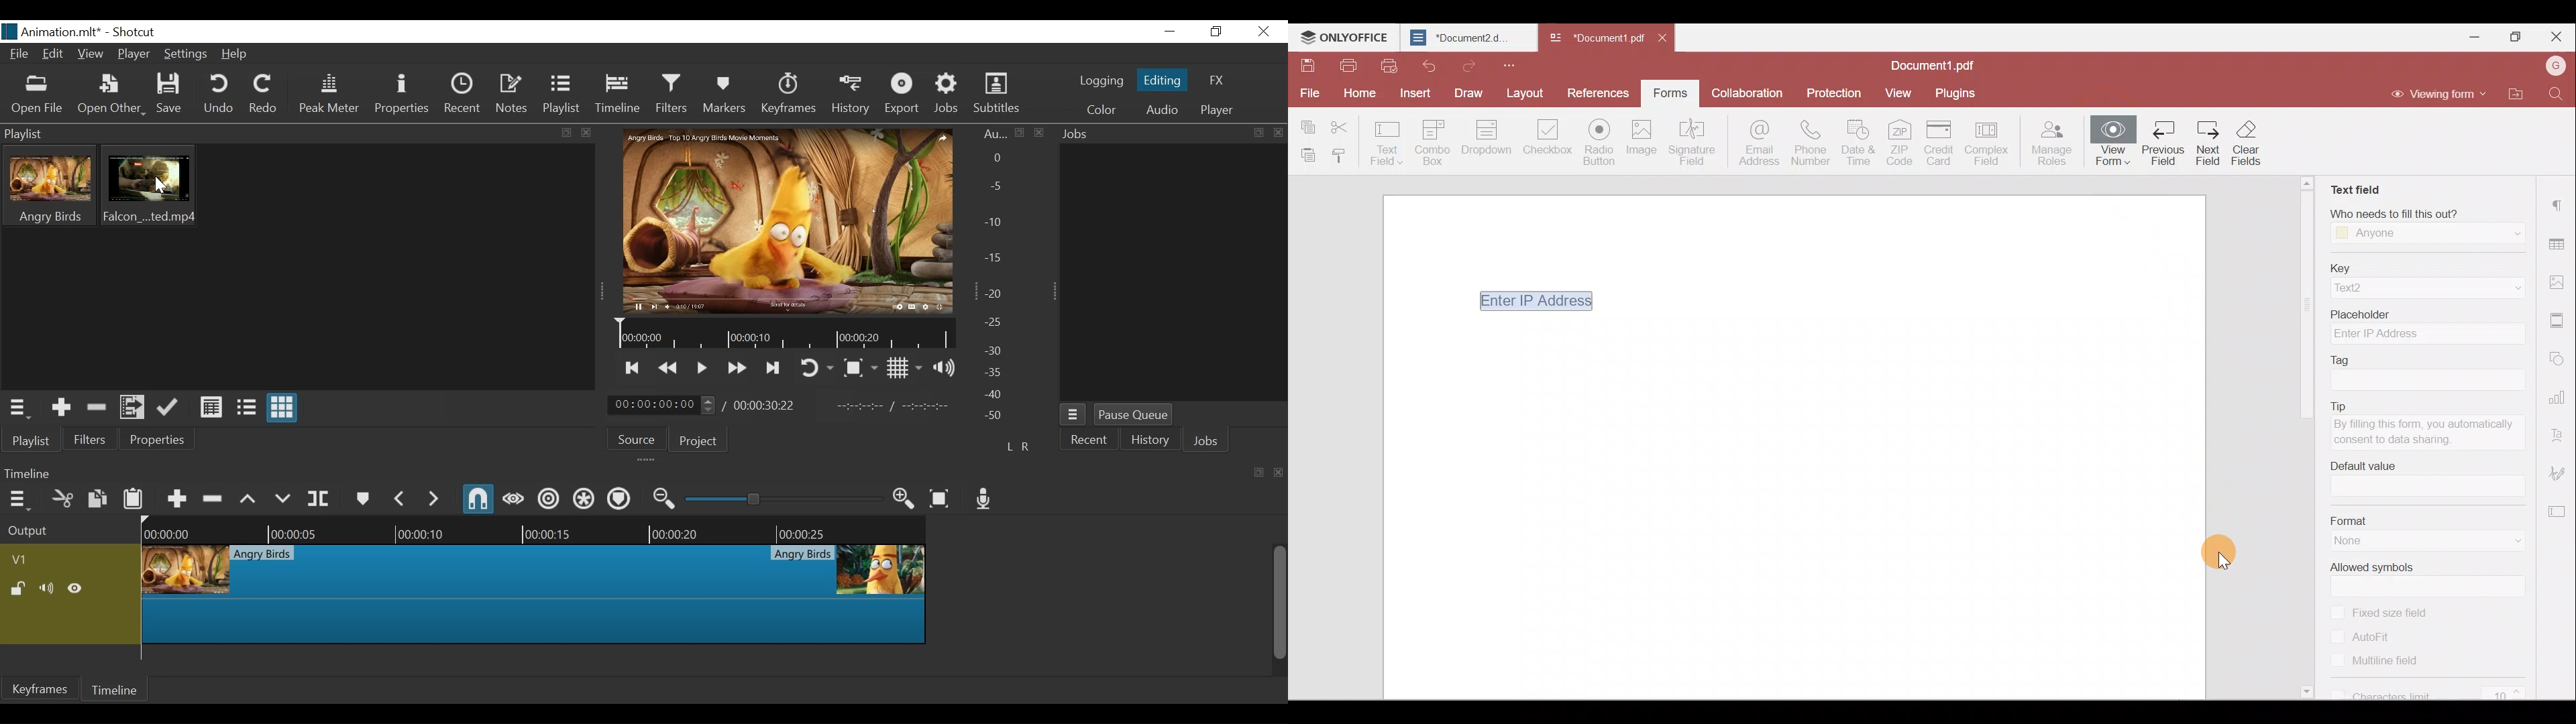  What do you see at coordinates (562, 95) in the screenshot?
I see `Playlist` at bounding box center [562, 95].